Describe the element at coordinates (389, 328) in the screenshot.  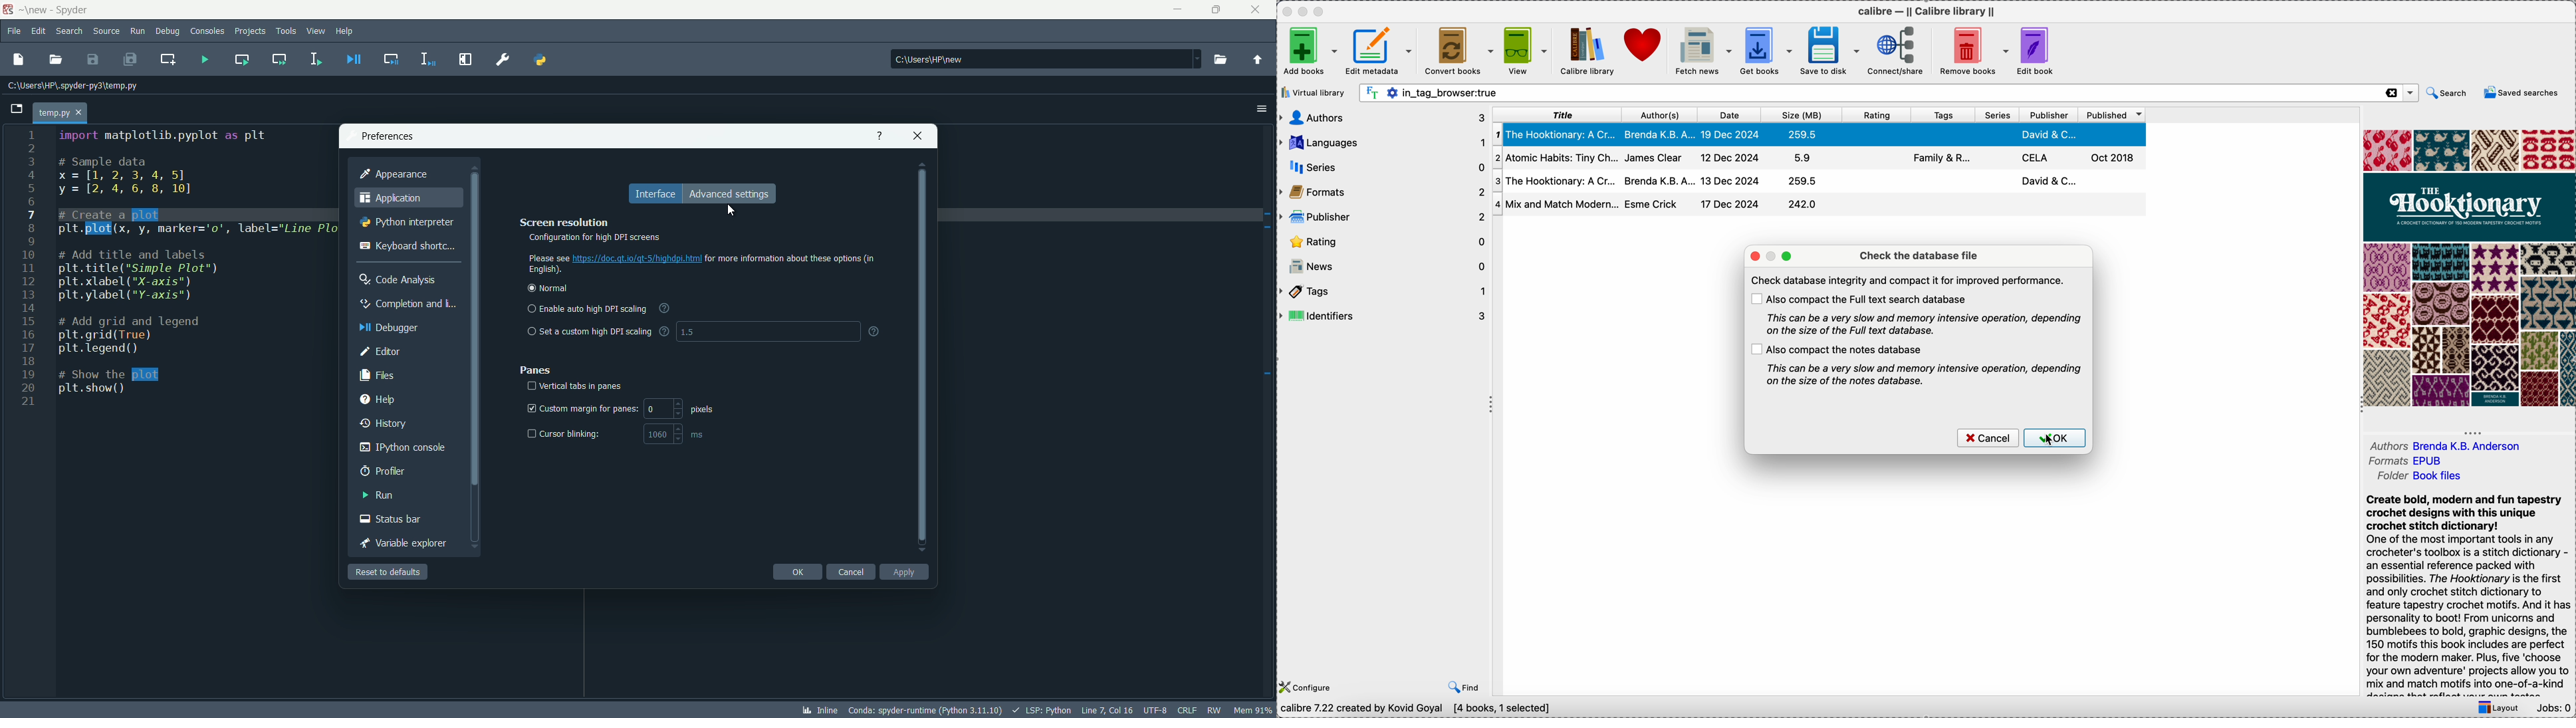
I see `debugger` at that location.